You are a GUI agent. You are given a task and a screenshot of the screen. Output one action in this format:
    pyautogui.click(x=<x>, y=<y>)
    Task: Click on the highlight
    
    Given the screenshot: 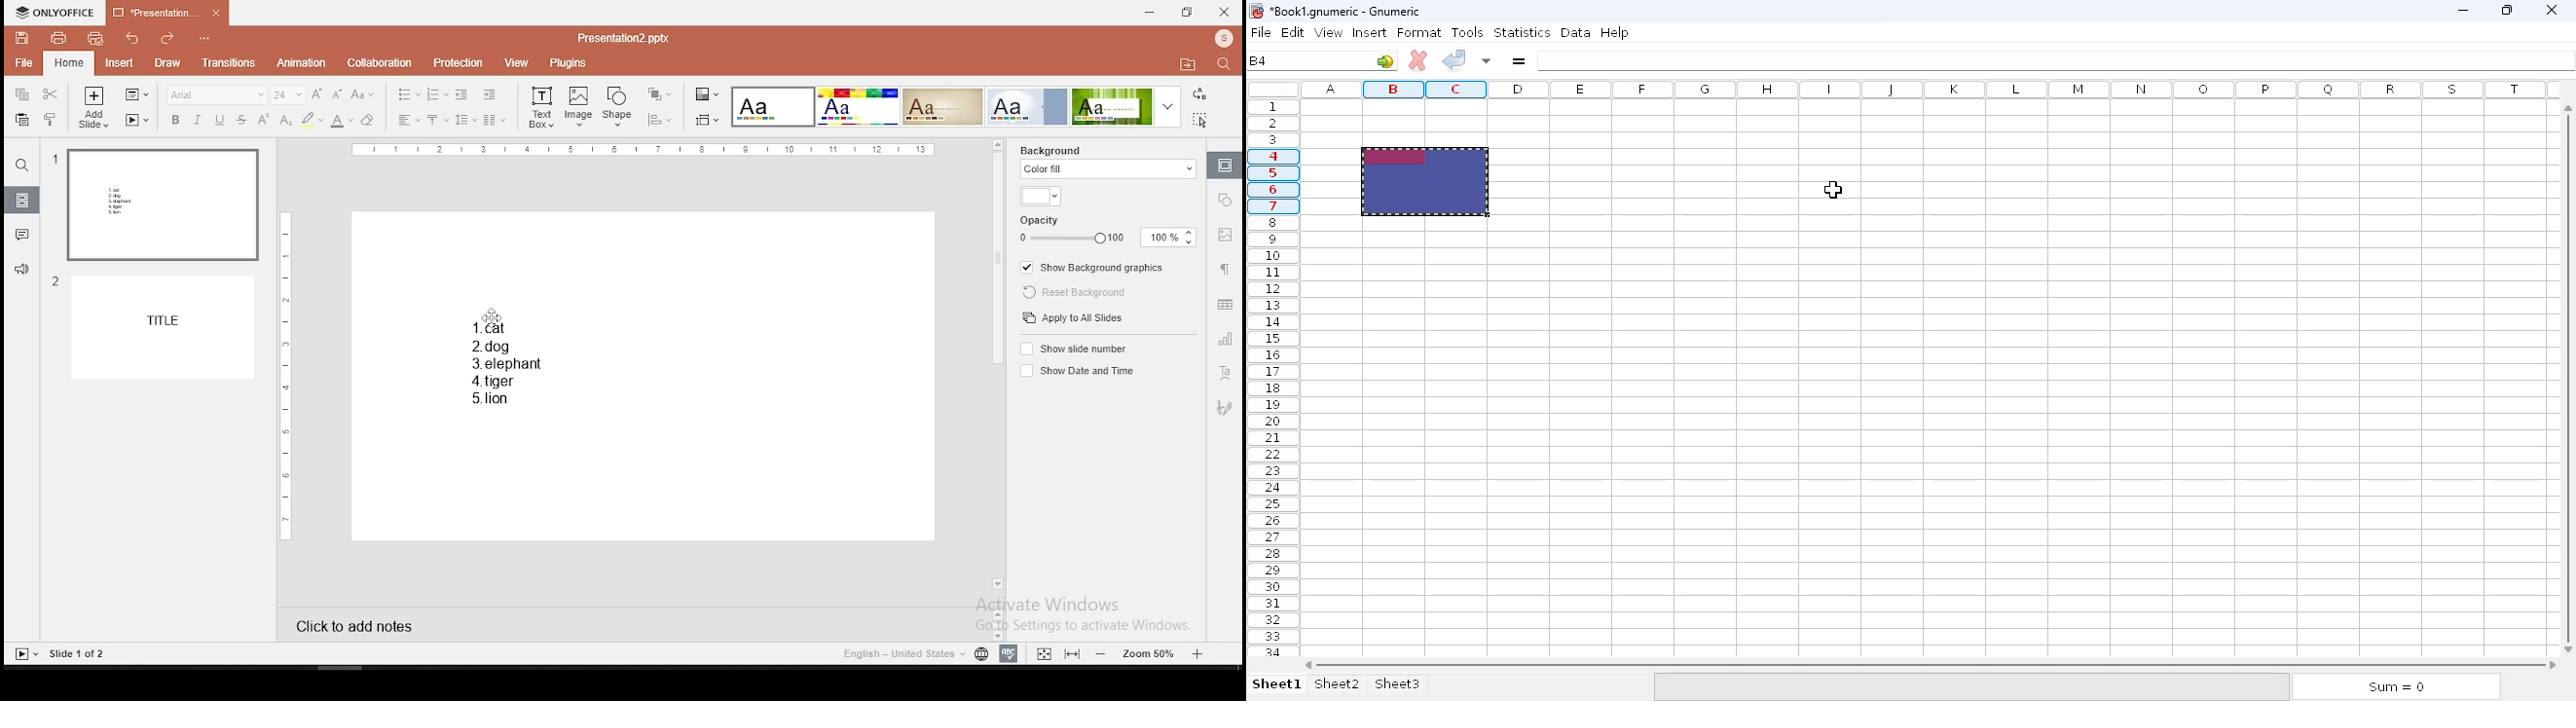 What is the action you would take?
    pyautogui.click(x=312, y=120)
    